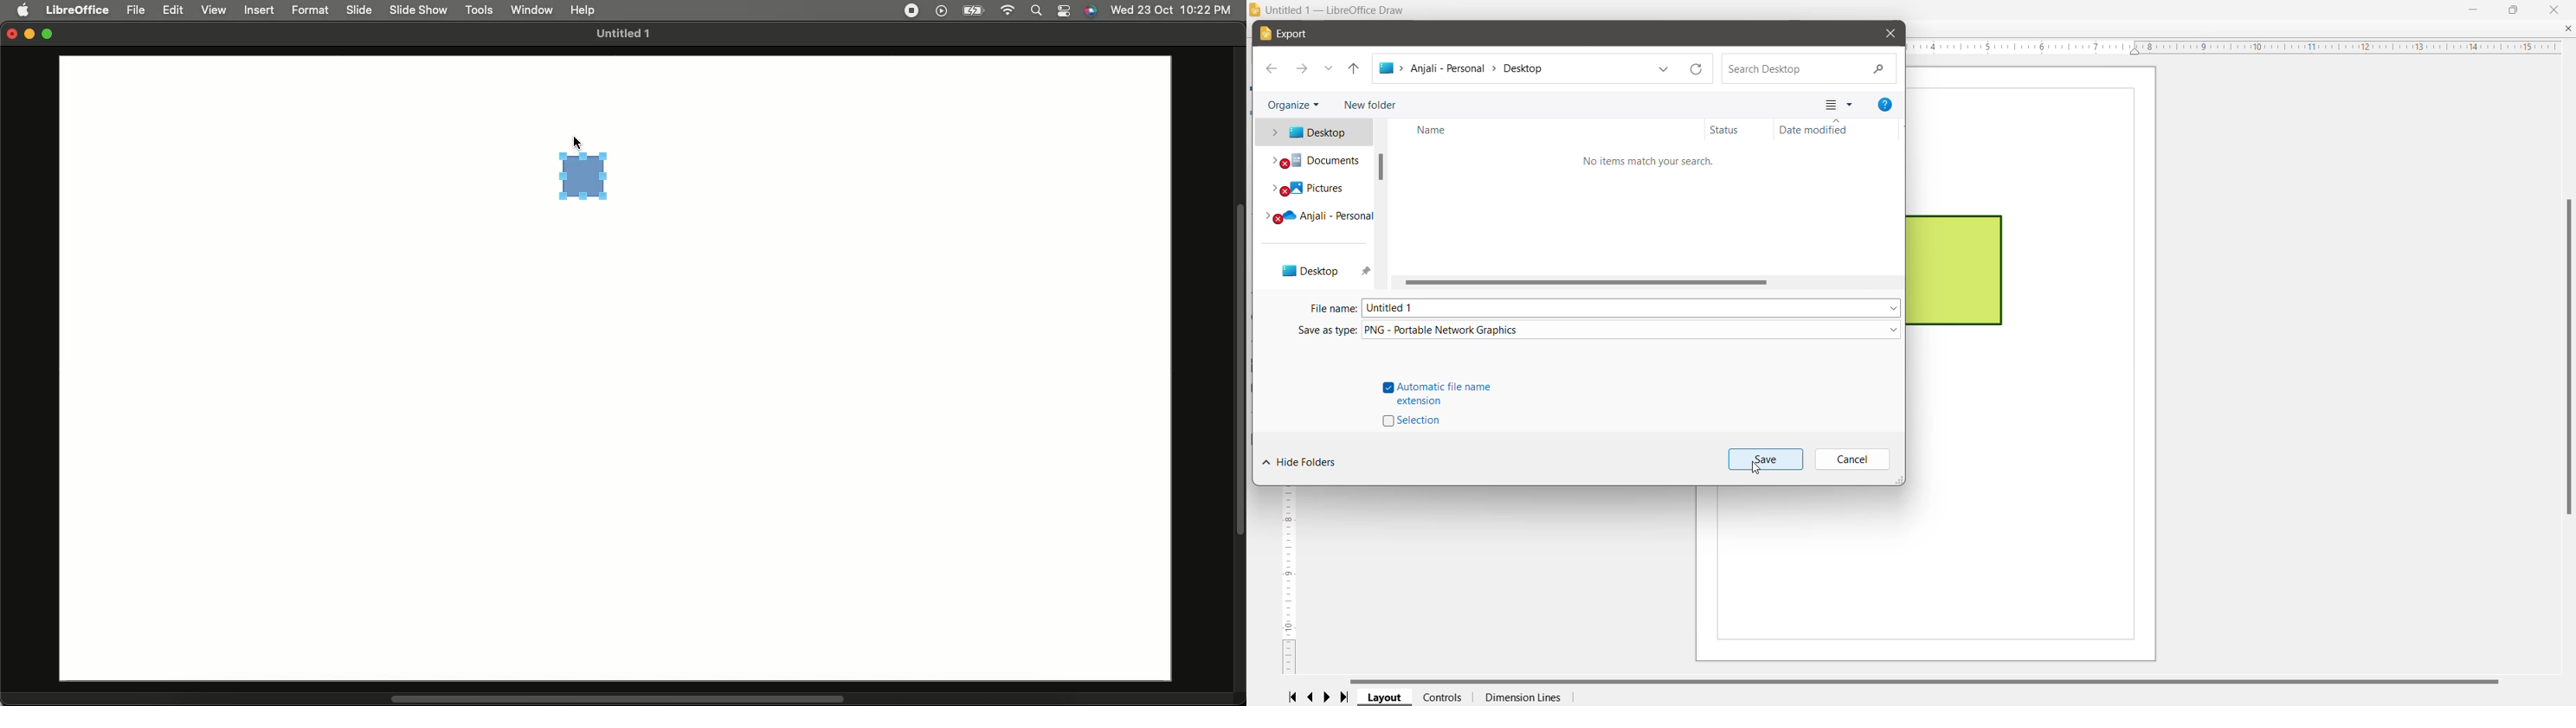 The height and width of the screenshot is (728, 2576). Describe the element at coordinates (1664, 70) in the screenshot. I see `Previous locations` at that location.